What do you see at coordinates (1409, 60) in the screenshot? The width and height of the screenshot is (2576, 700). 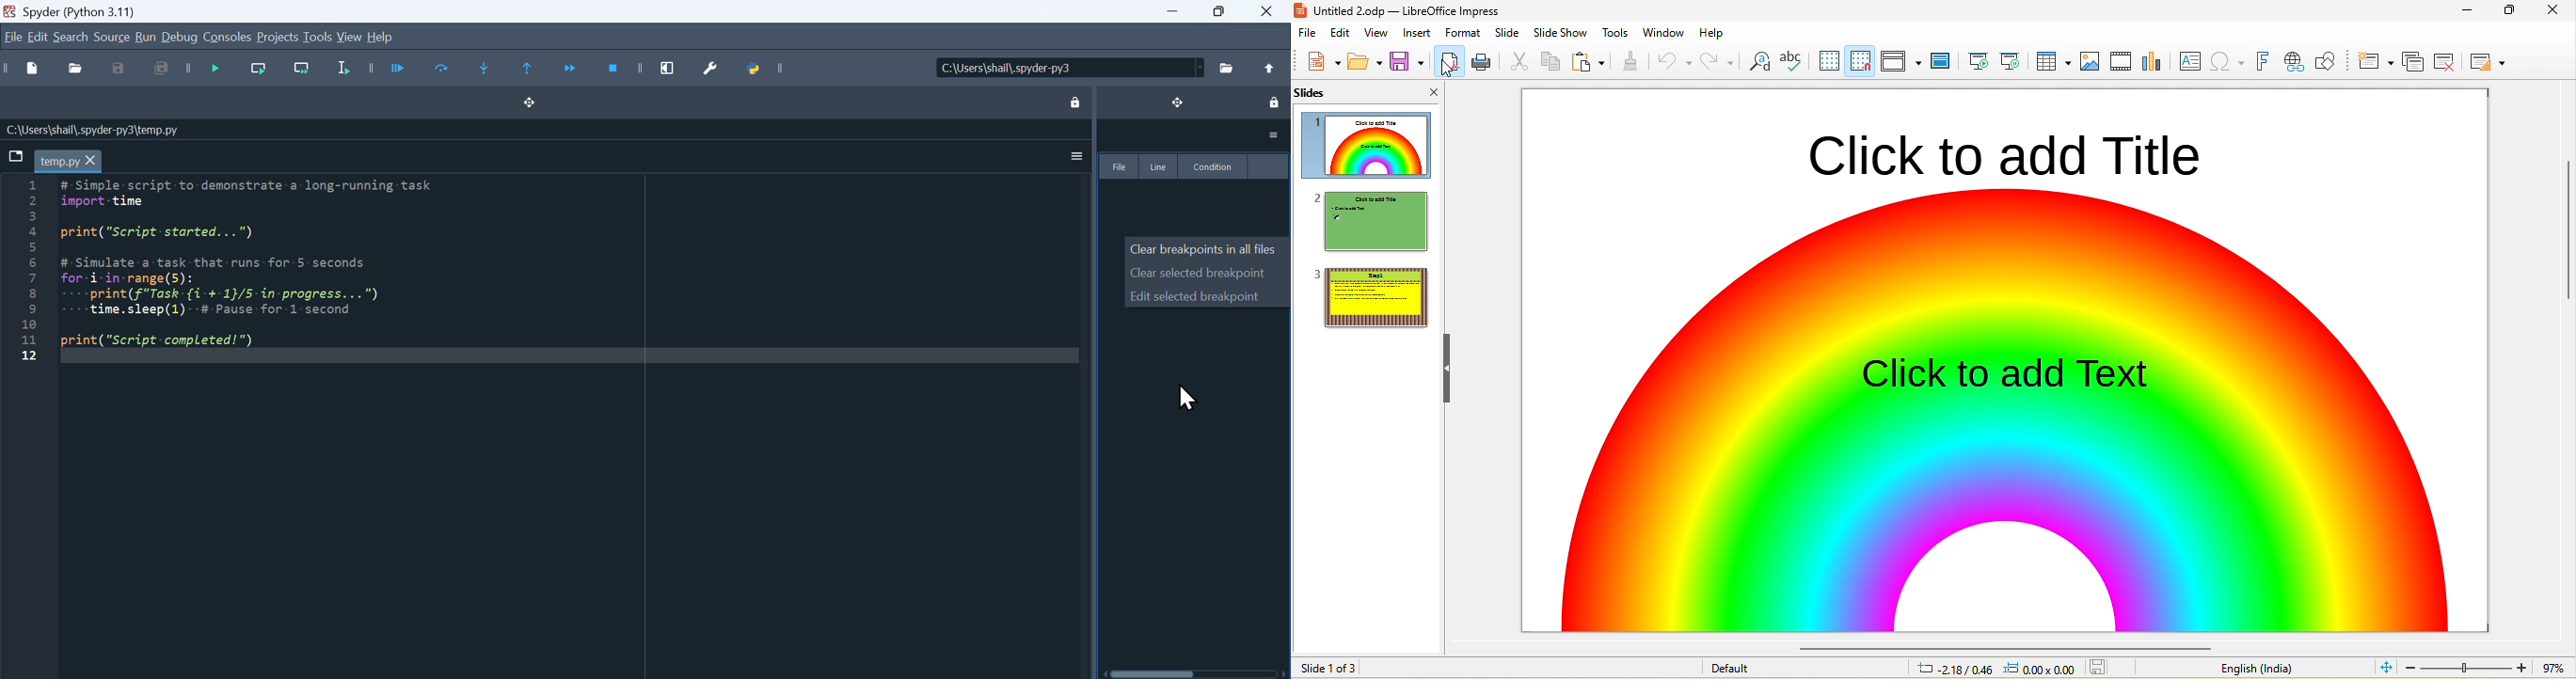 I see `save` at bounding box center [1409, 60].